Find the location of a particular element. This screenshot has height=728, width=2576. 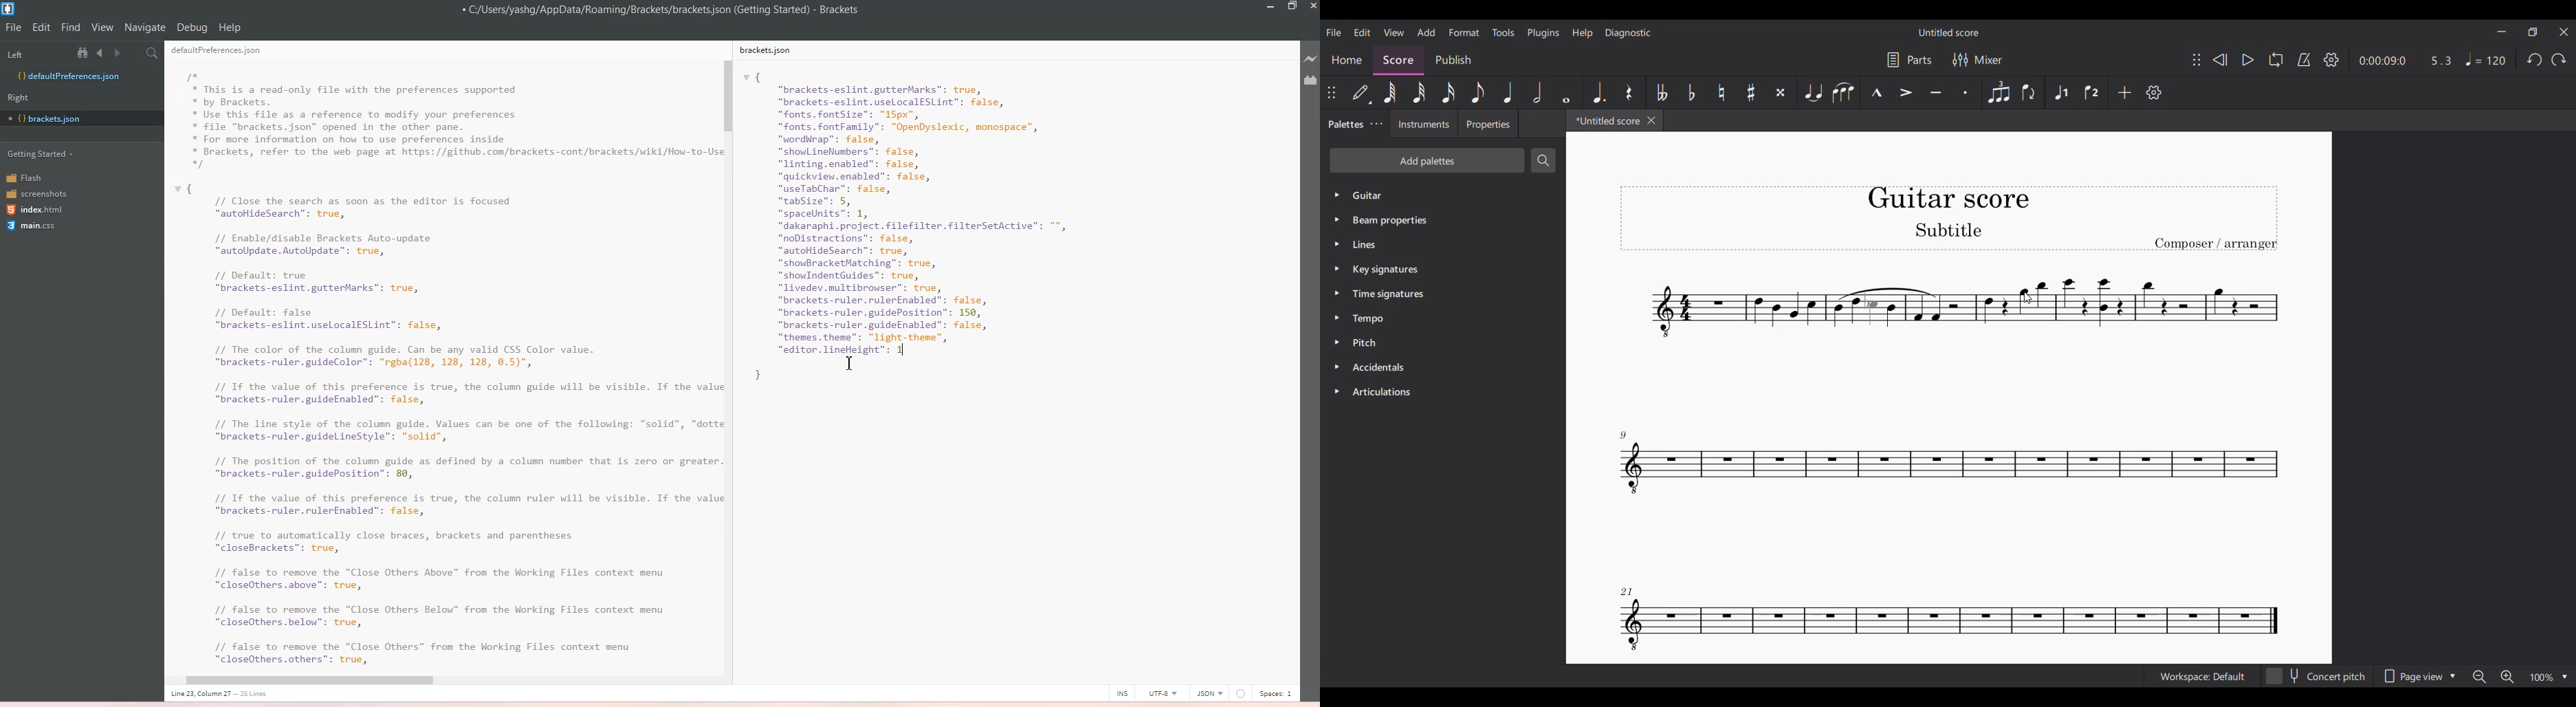

UTF-8 is located at coordinates (1162, 693).